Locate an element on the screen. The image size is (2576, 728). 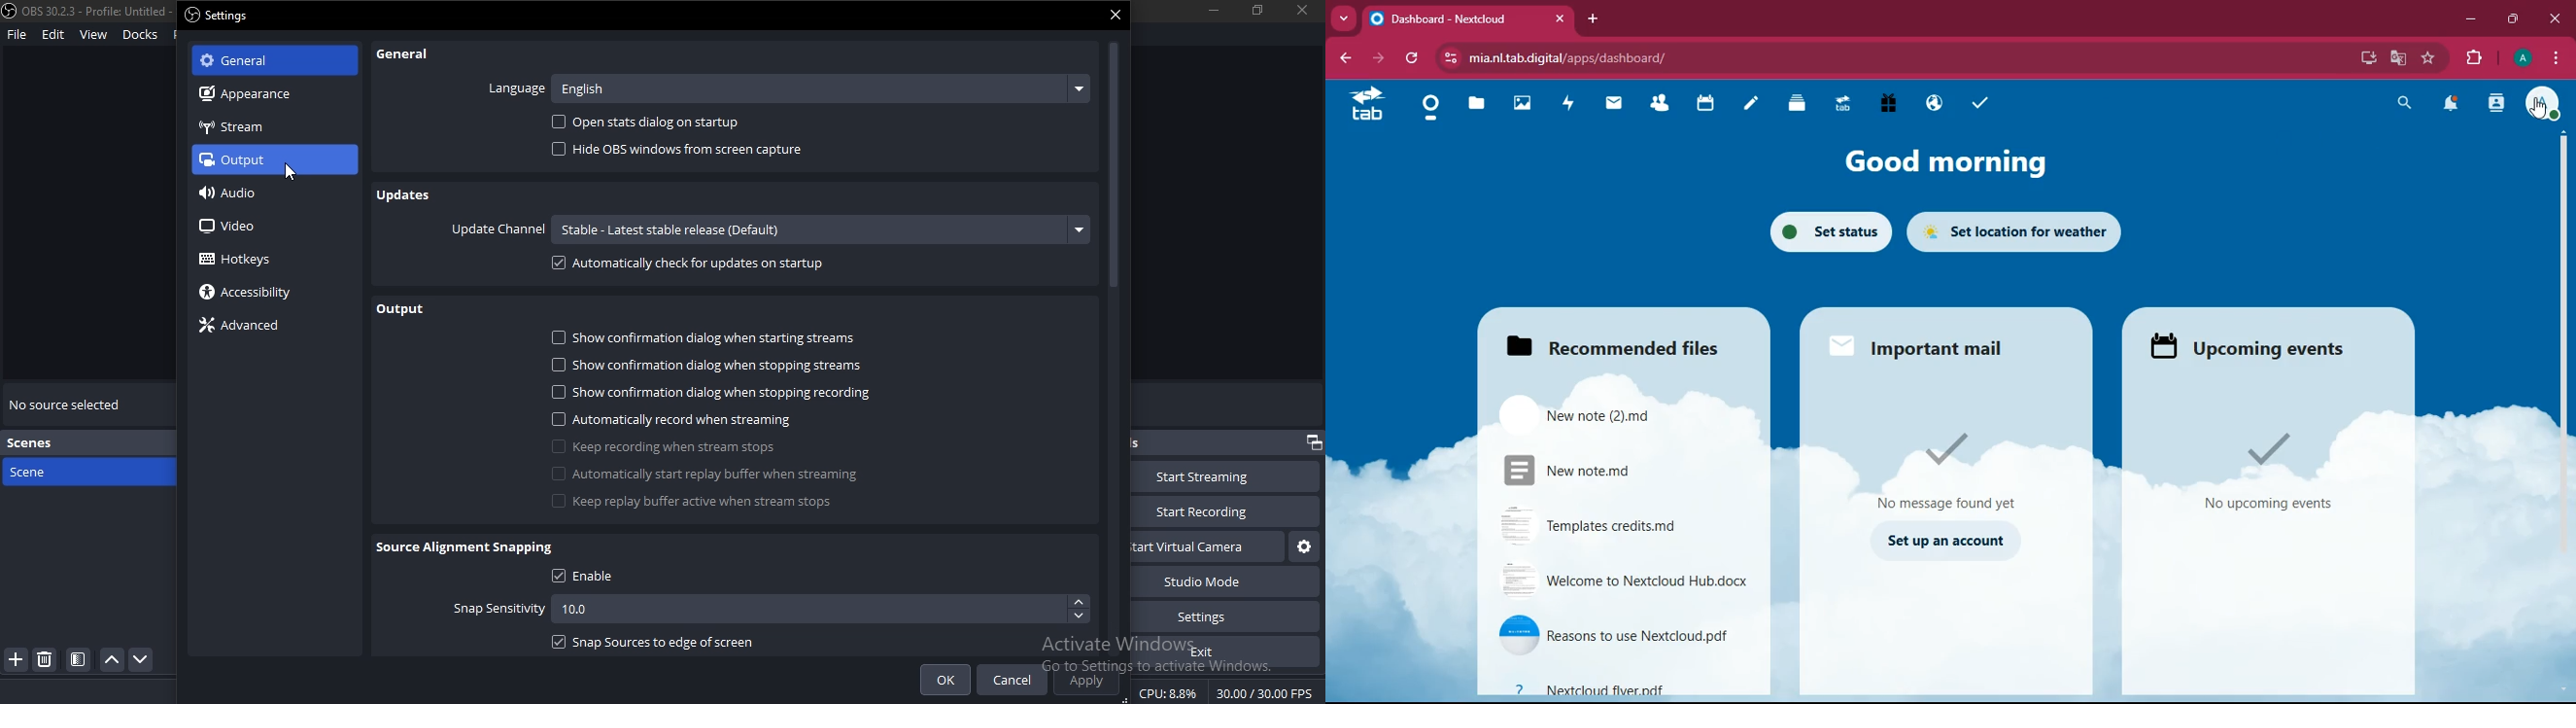
file is located at coordinates (17, 36).